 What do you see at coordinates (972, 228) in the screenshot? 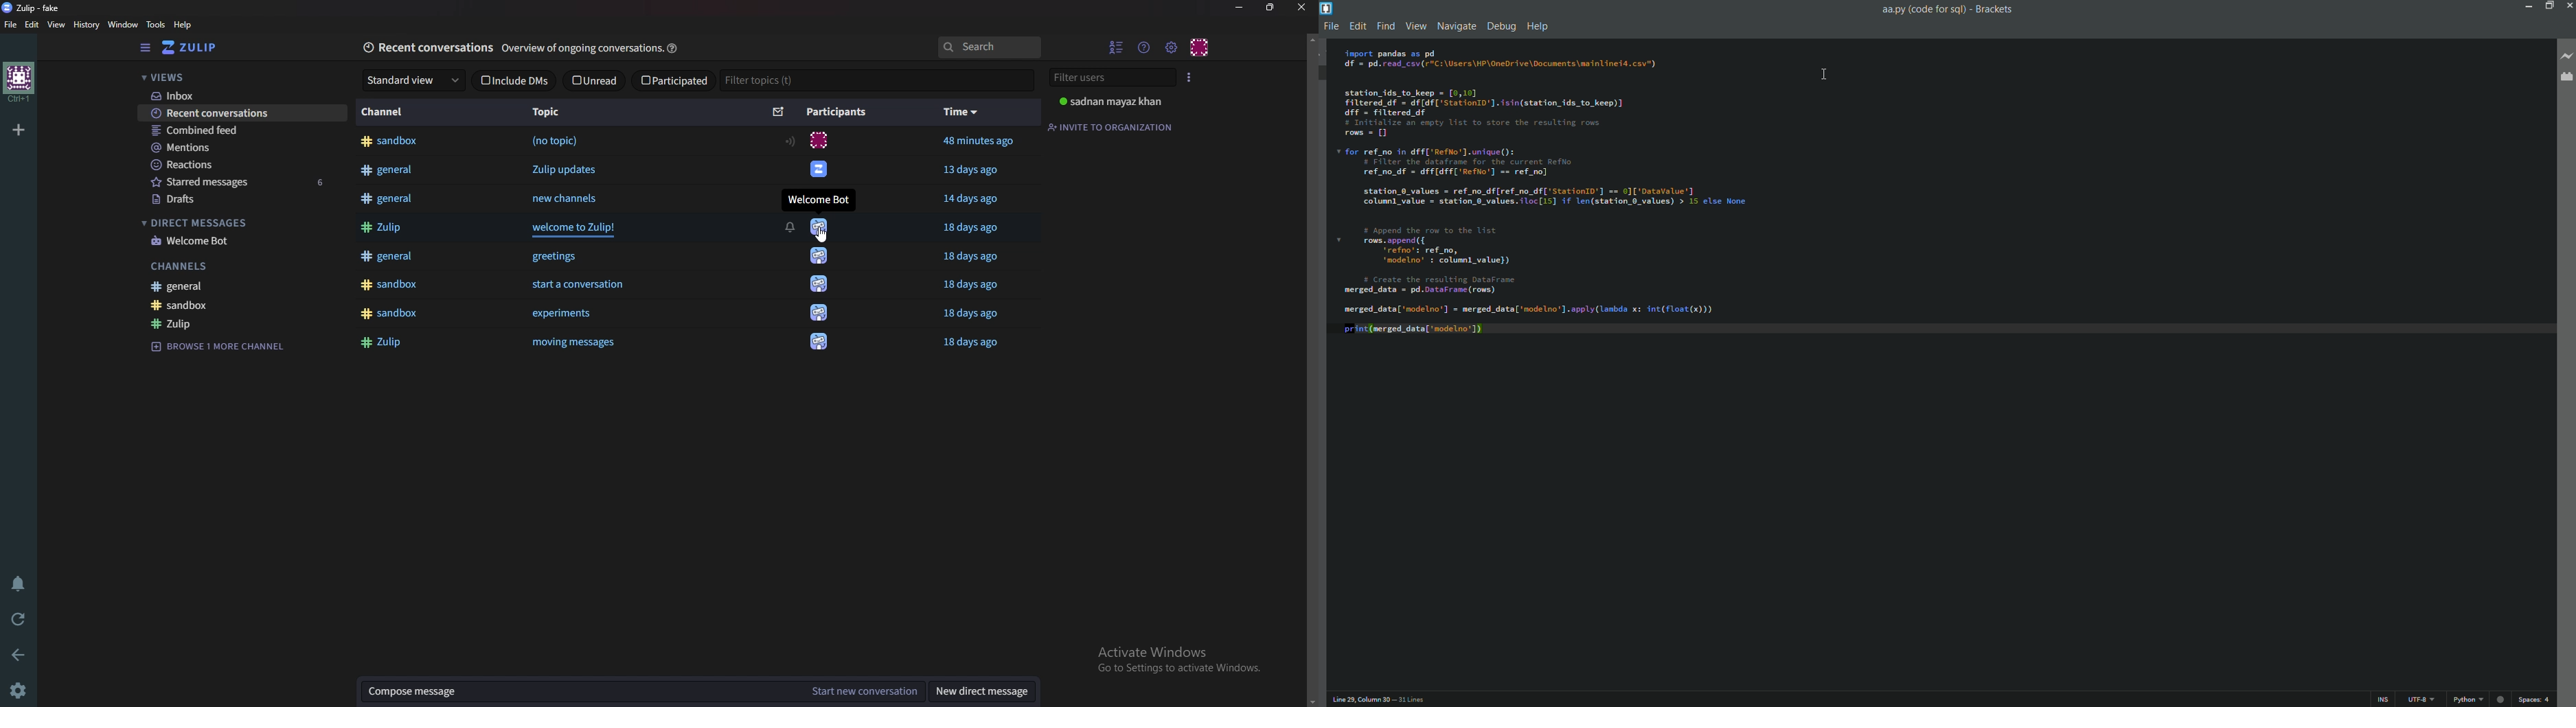
I see `18 days ago` at bounding box center [972, 228].